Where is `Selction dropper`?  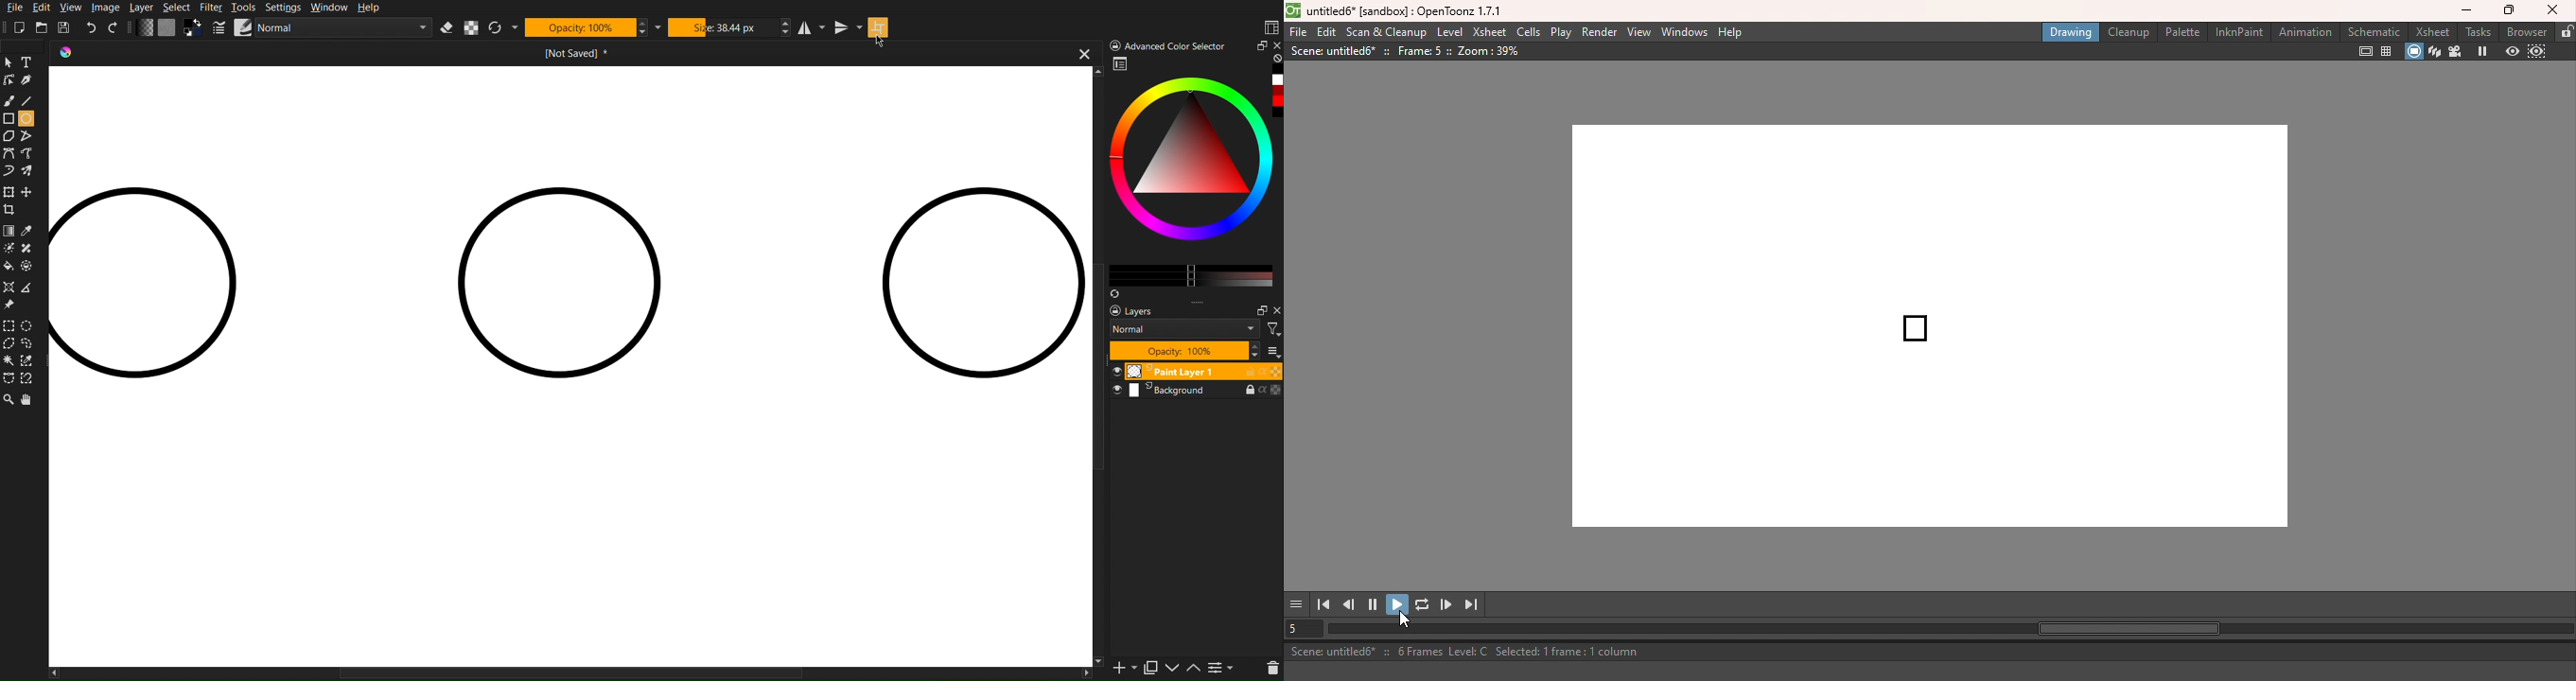 Selction dropper is located at coordinates (29, 362).